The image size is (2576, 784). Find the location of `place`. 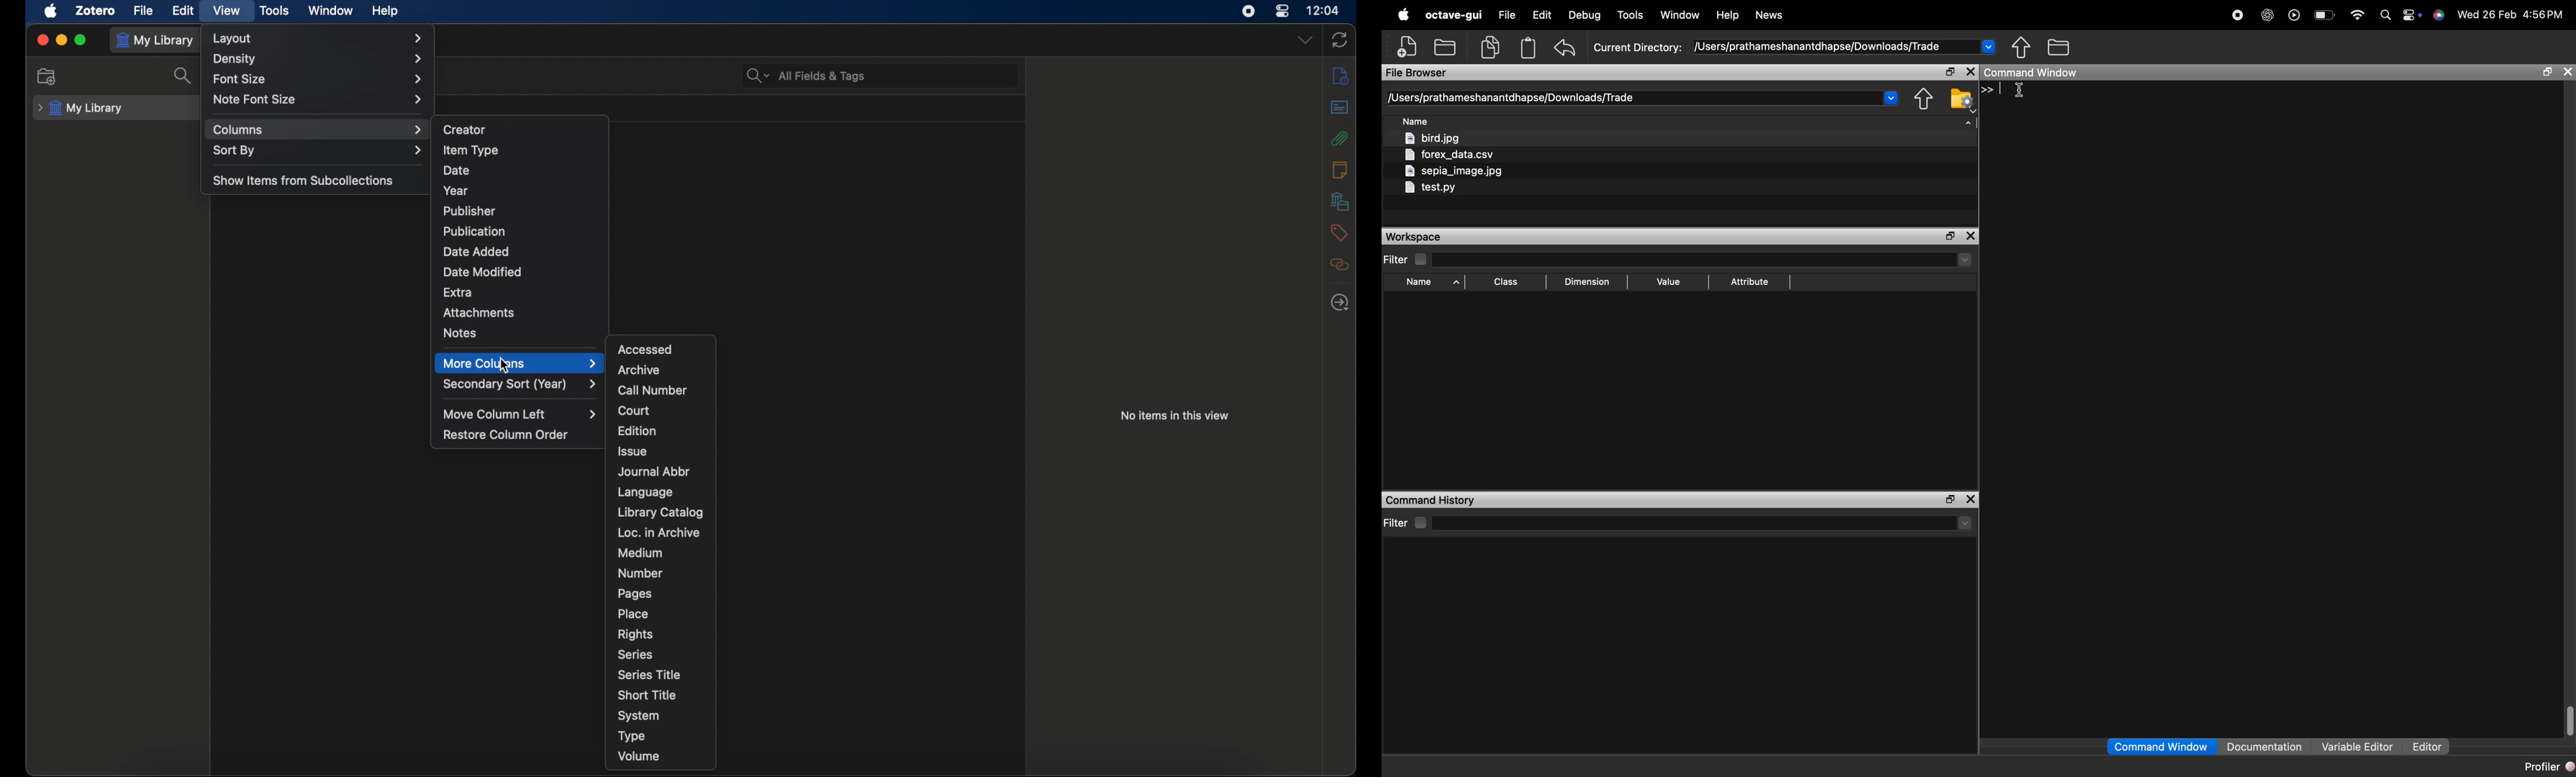

place is located at coordinates (634, 614).